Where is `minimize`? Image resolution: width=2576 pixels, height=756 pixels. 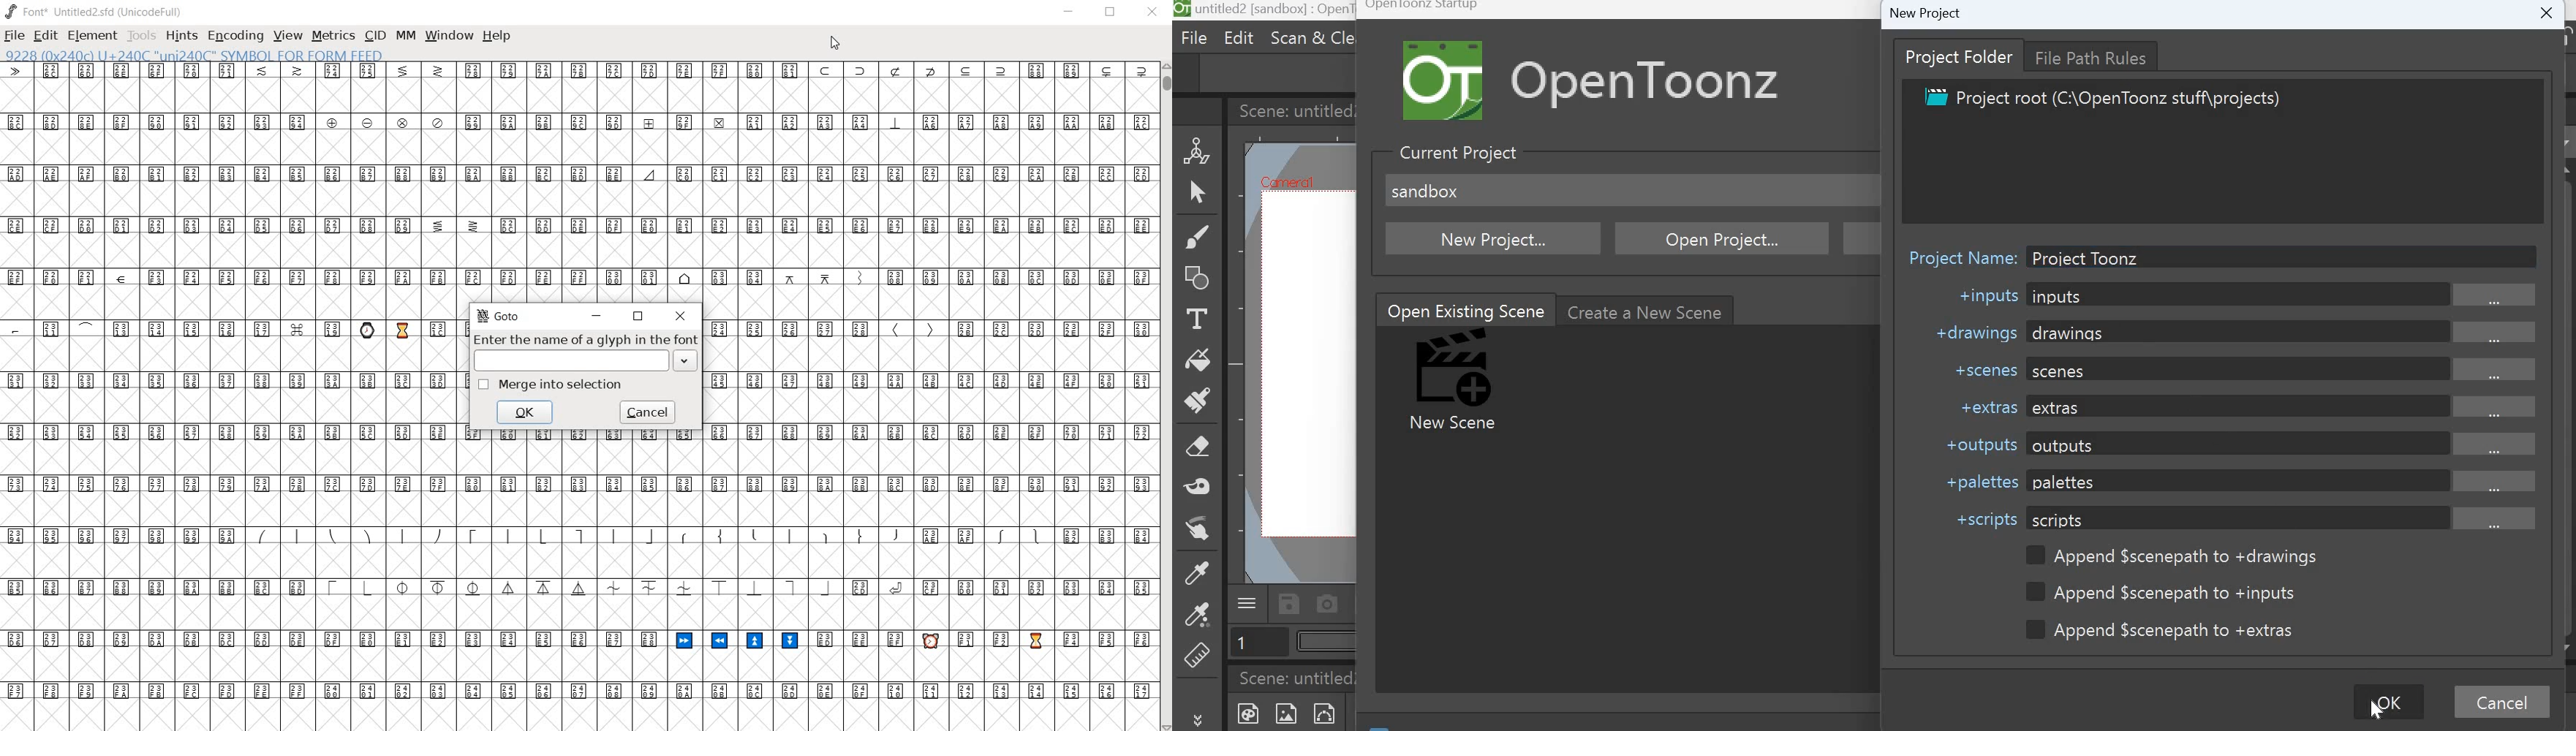 minimize is located at coordinates (597, 317).